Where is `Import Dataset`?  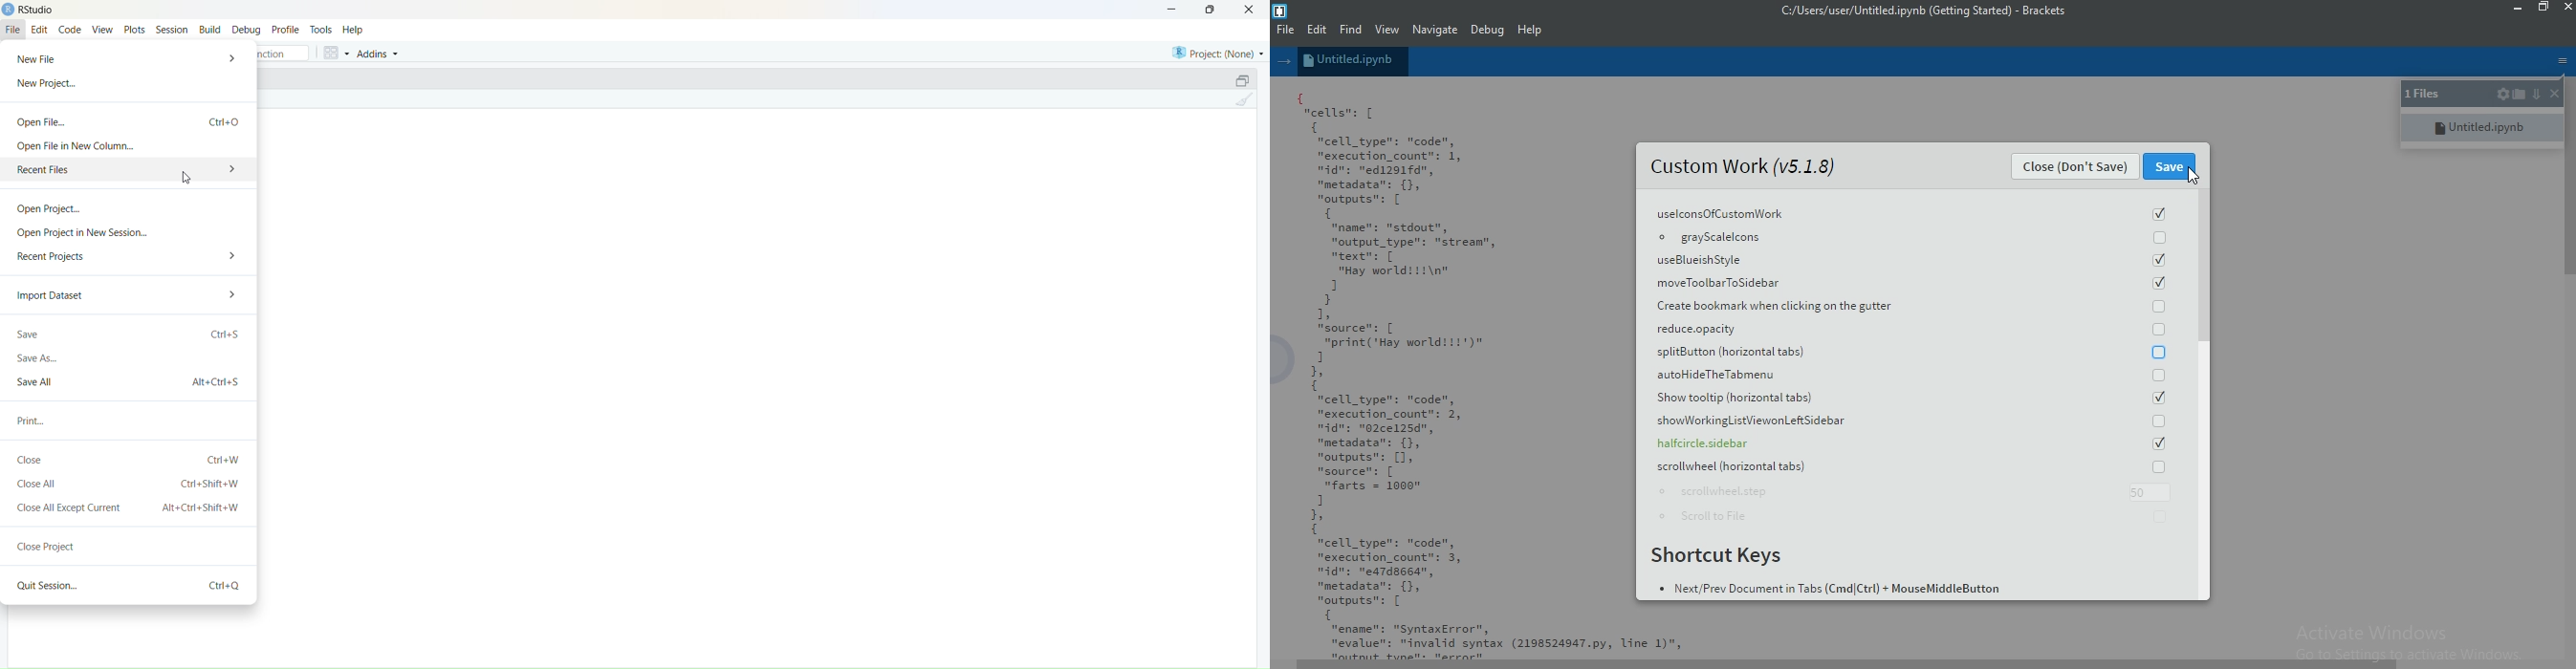 Import Dataset is located at coordinates (50, 295).